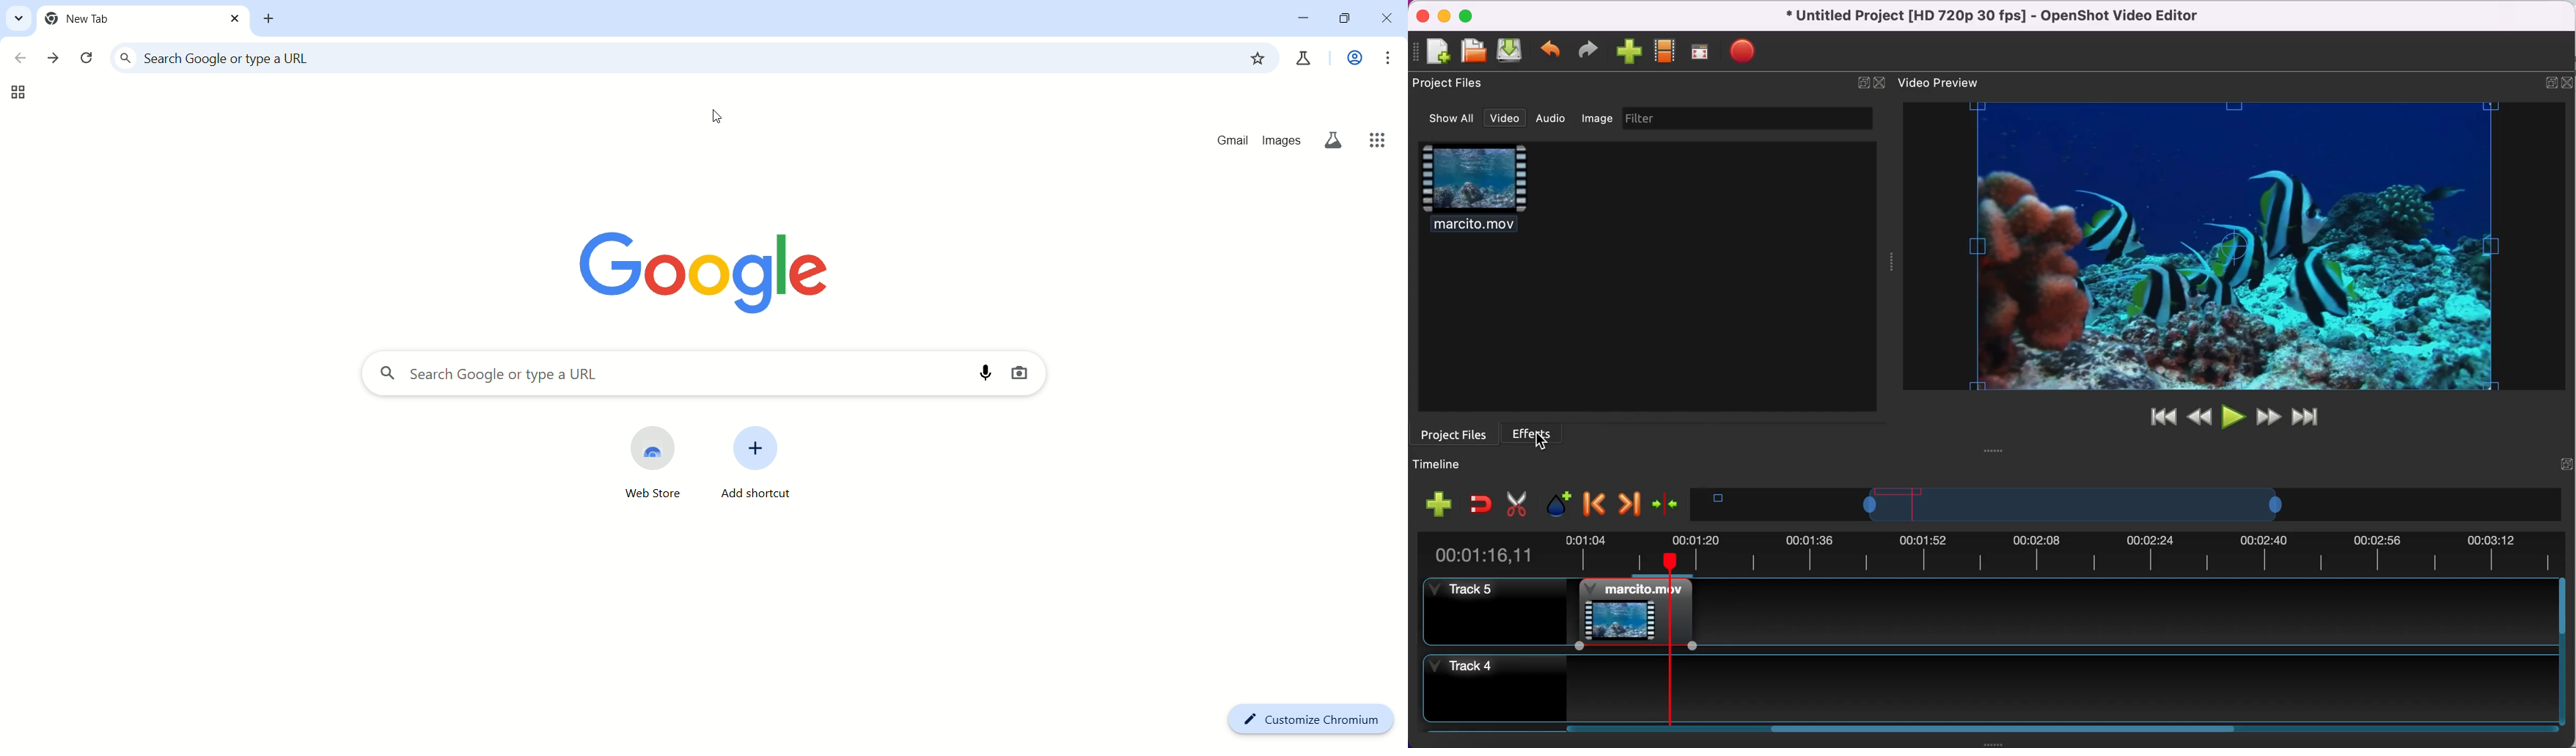 This screenshot has height=756, width=2576. I want to click on add track, so click(1436, 507).